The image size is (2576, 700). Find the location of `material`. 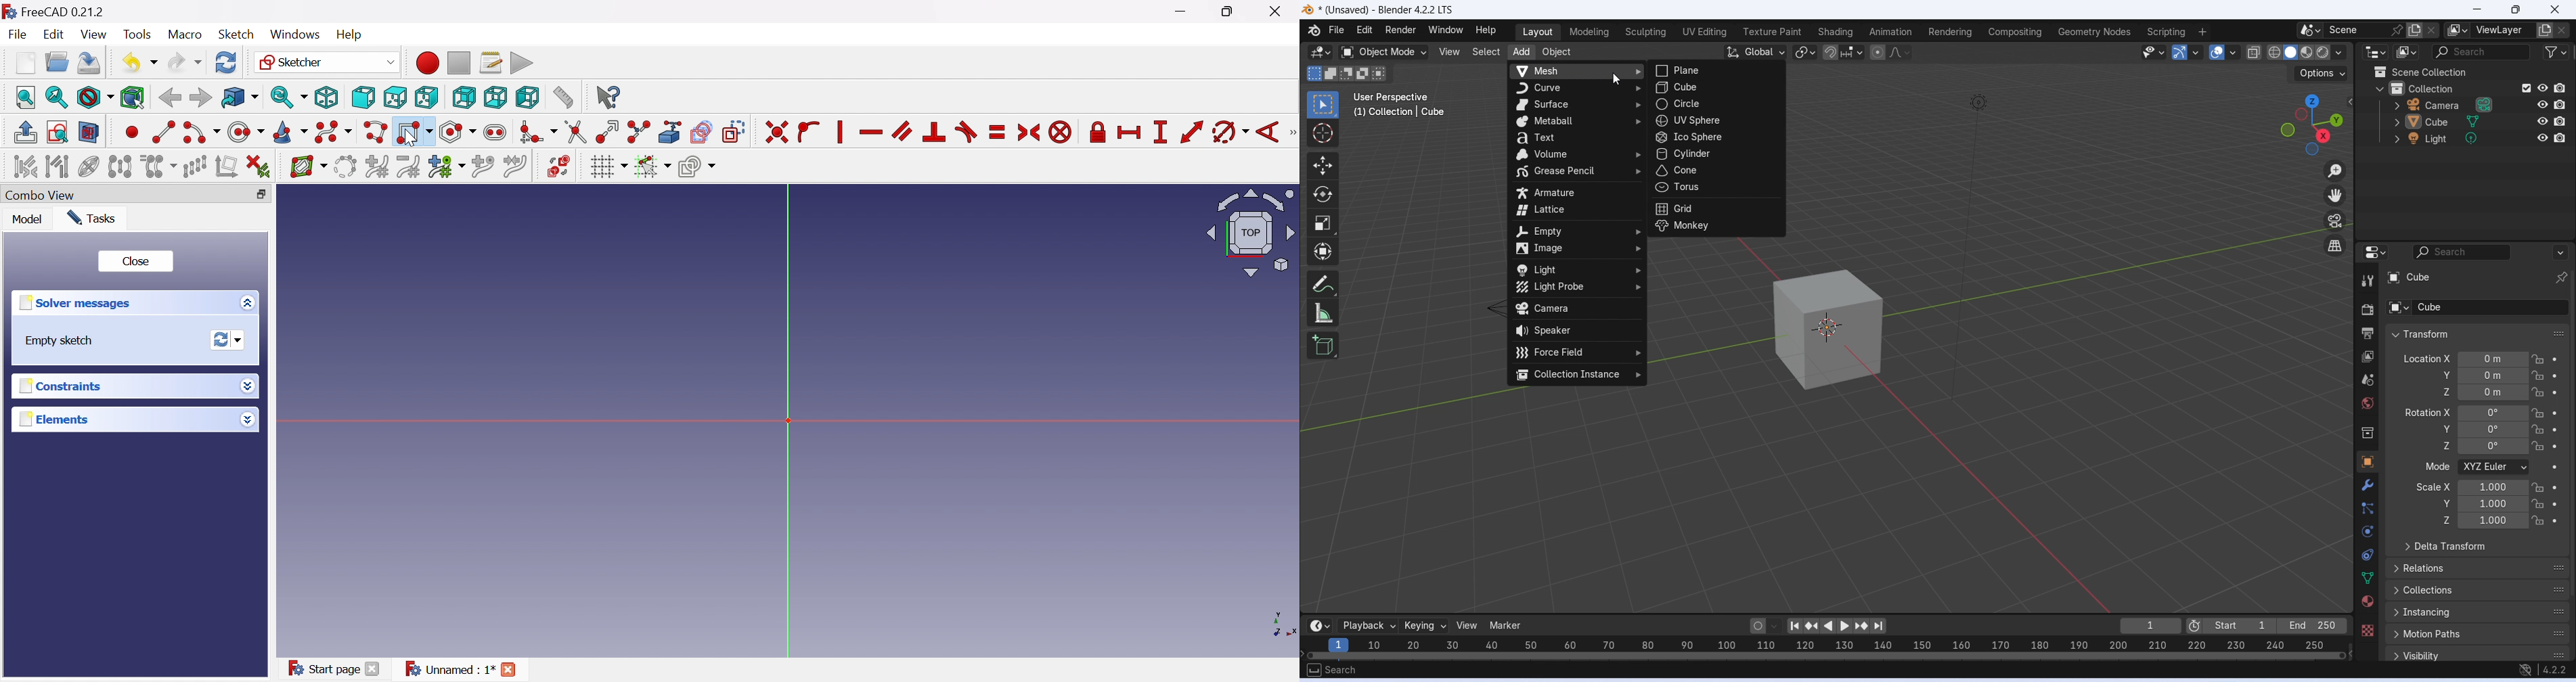

material is located at coordinates (2367, 601).